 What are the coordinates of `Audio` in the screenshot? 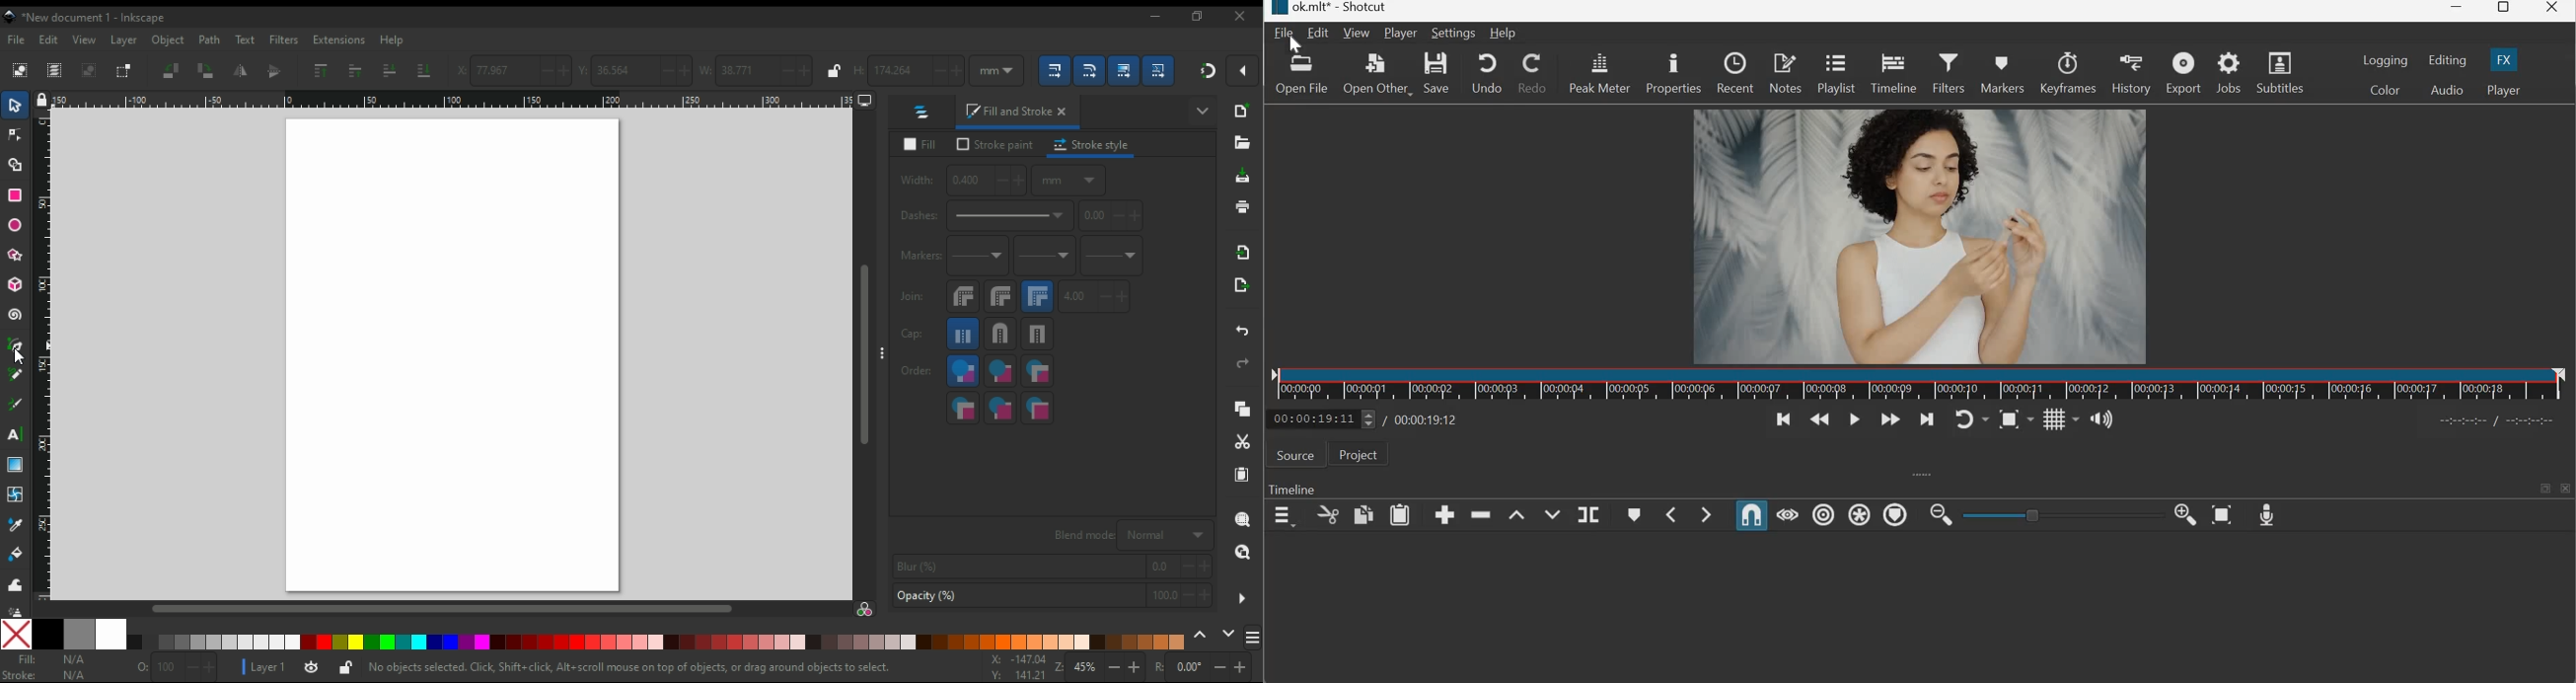 It's located at (2446, 89).